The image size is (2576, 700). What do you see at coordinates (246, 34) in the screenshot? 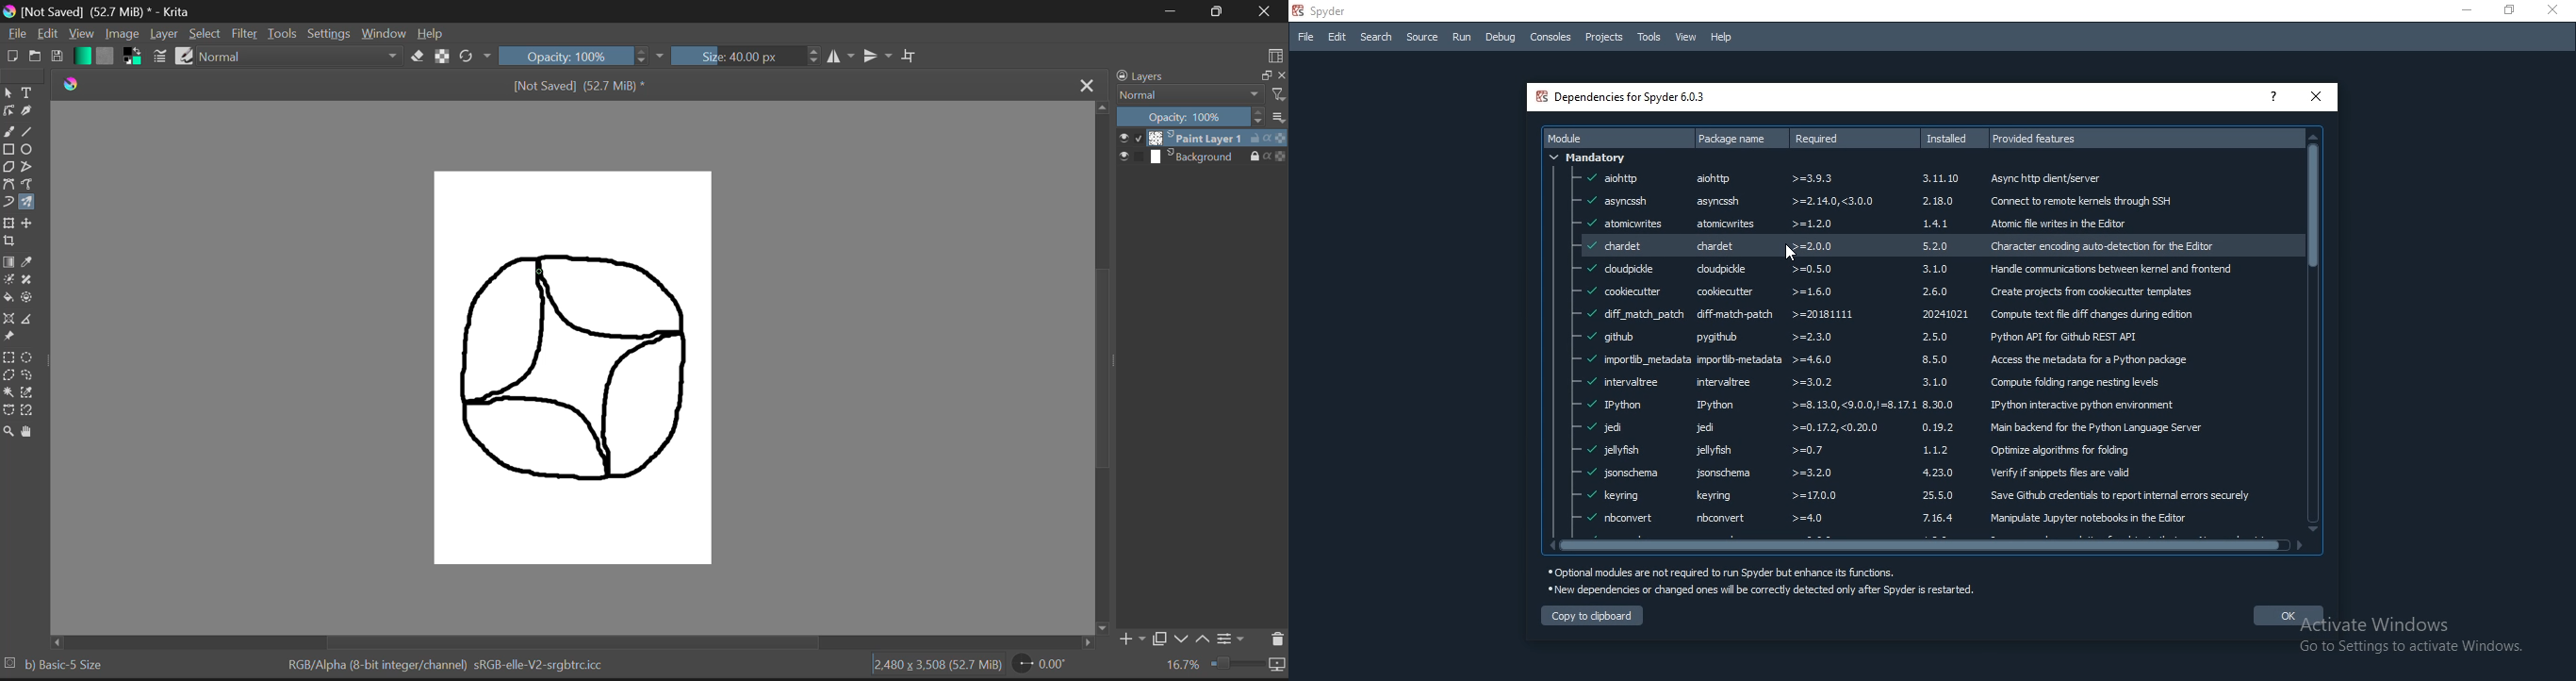
I see `Filter` at bounding box center [246, 34].